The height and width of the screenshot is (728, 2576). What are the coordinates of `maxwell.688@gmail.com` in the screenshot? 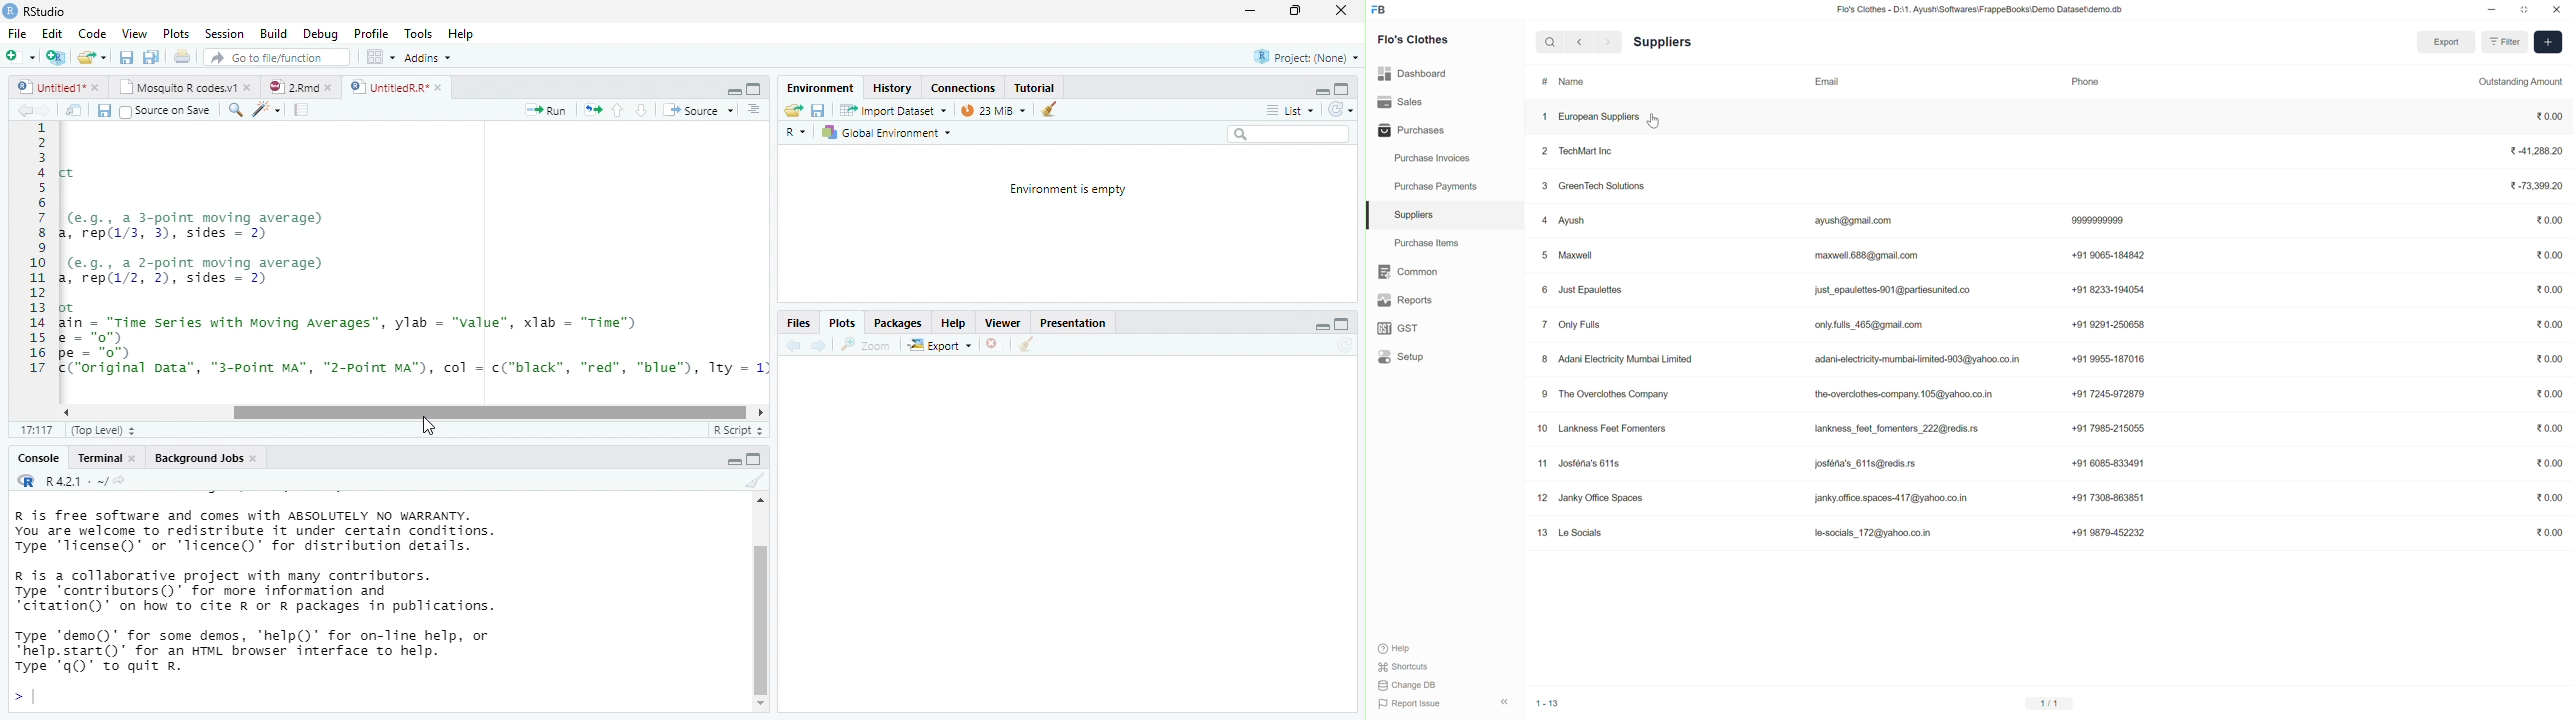 It's located at (1865, 258).